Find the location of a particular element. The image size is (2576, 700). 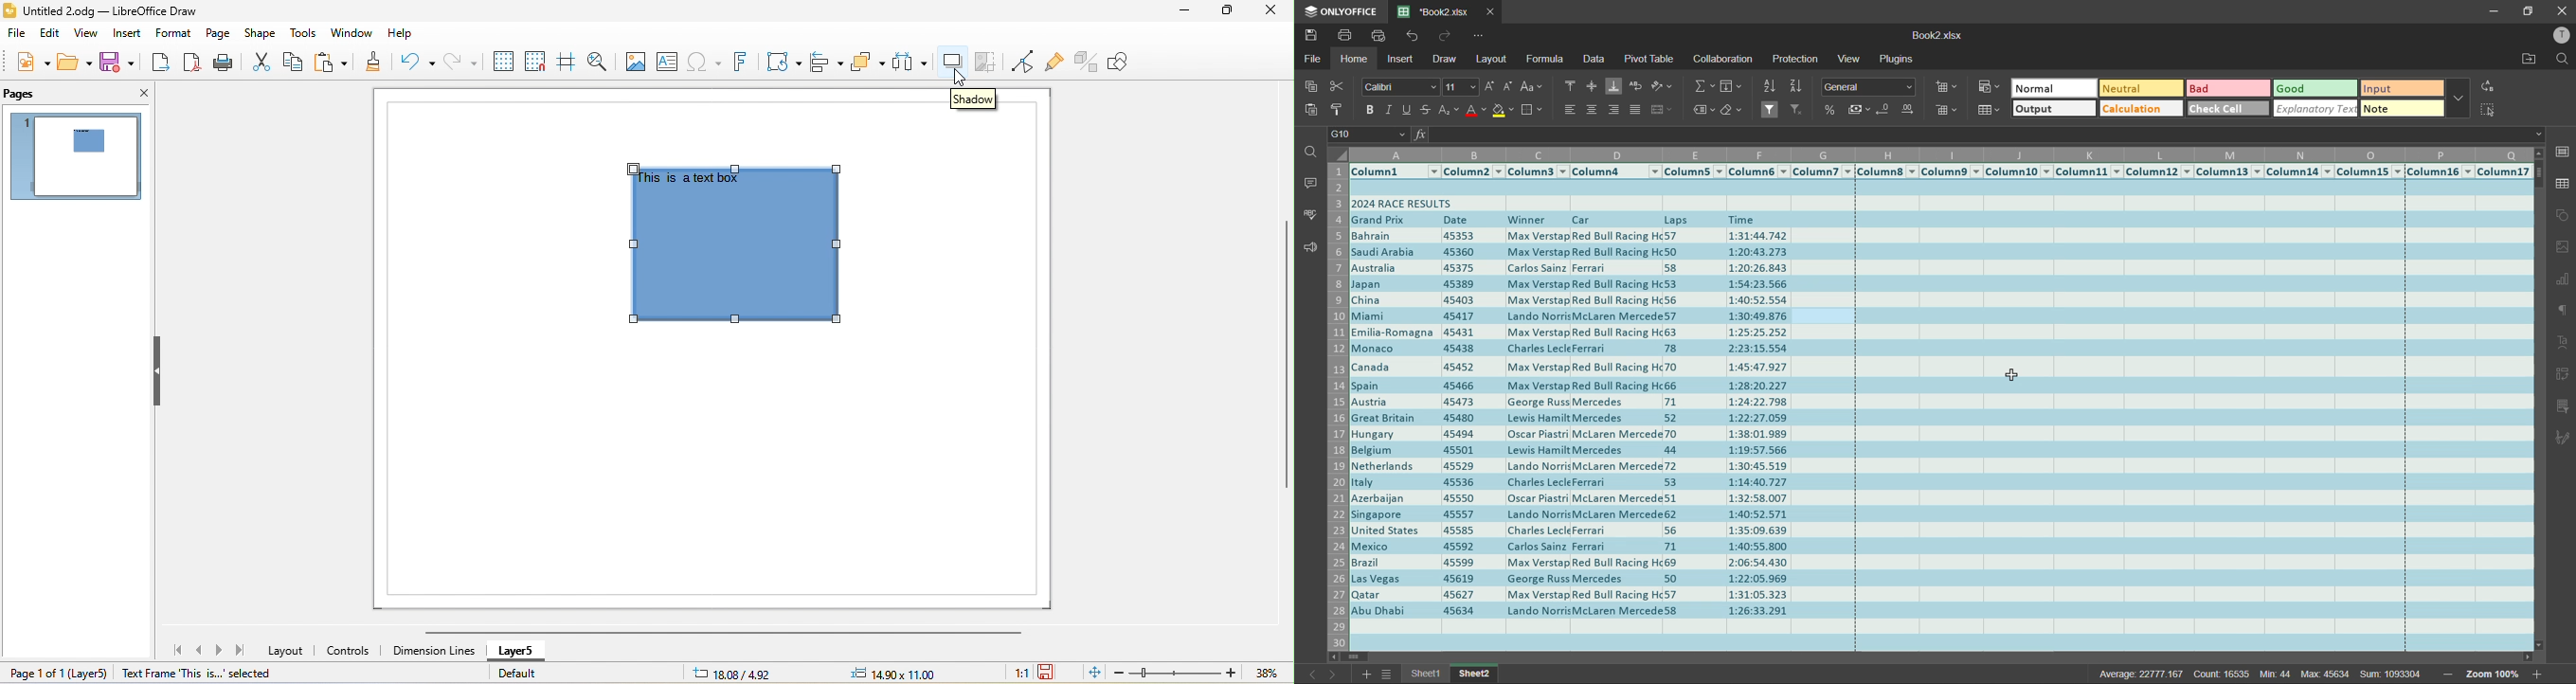

clear filter is located at coordinates (1797, 108).